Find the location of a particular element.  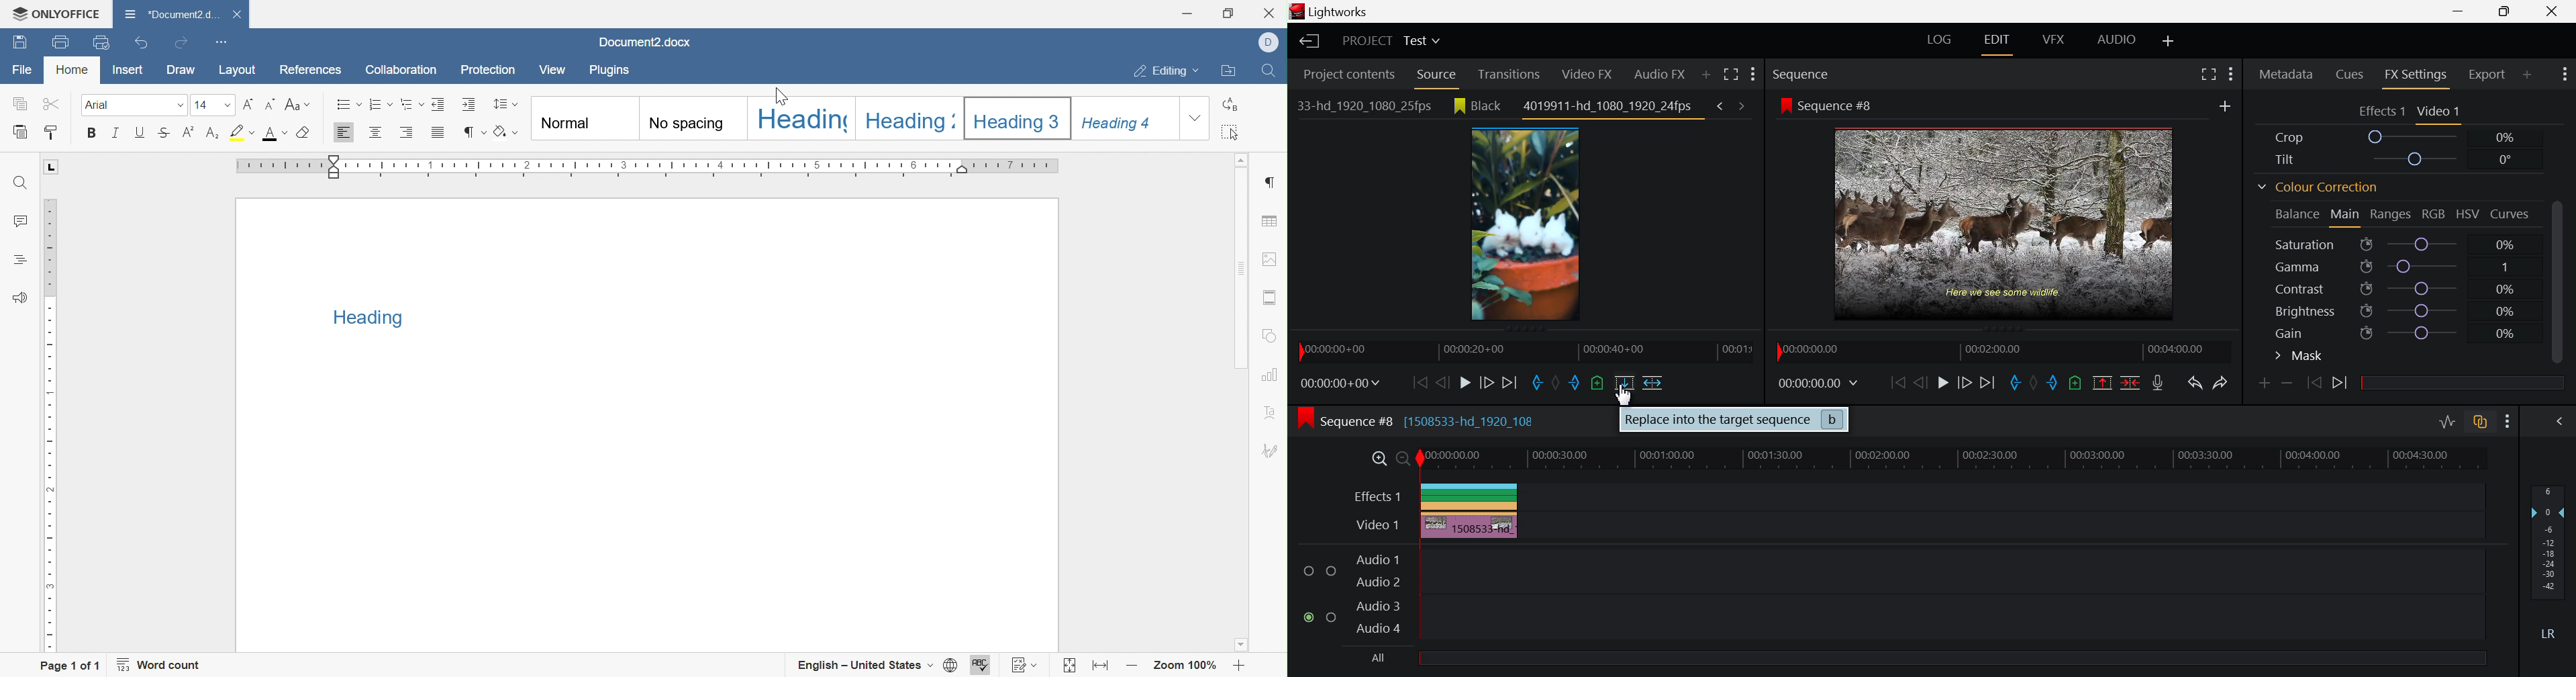

Window Title is located at coordinates (1340, 13).